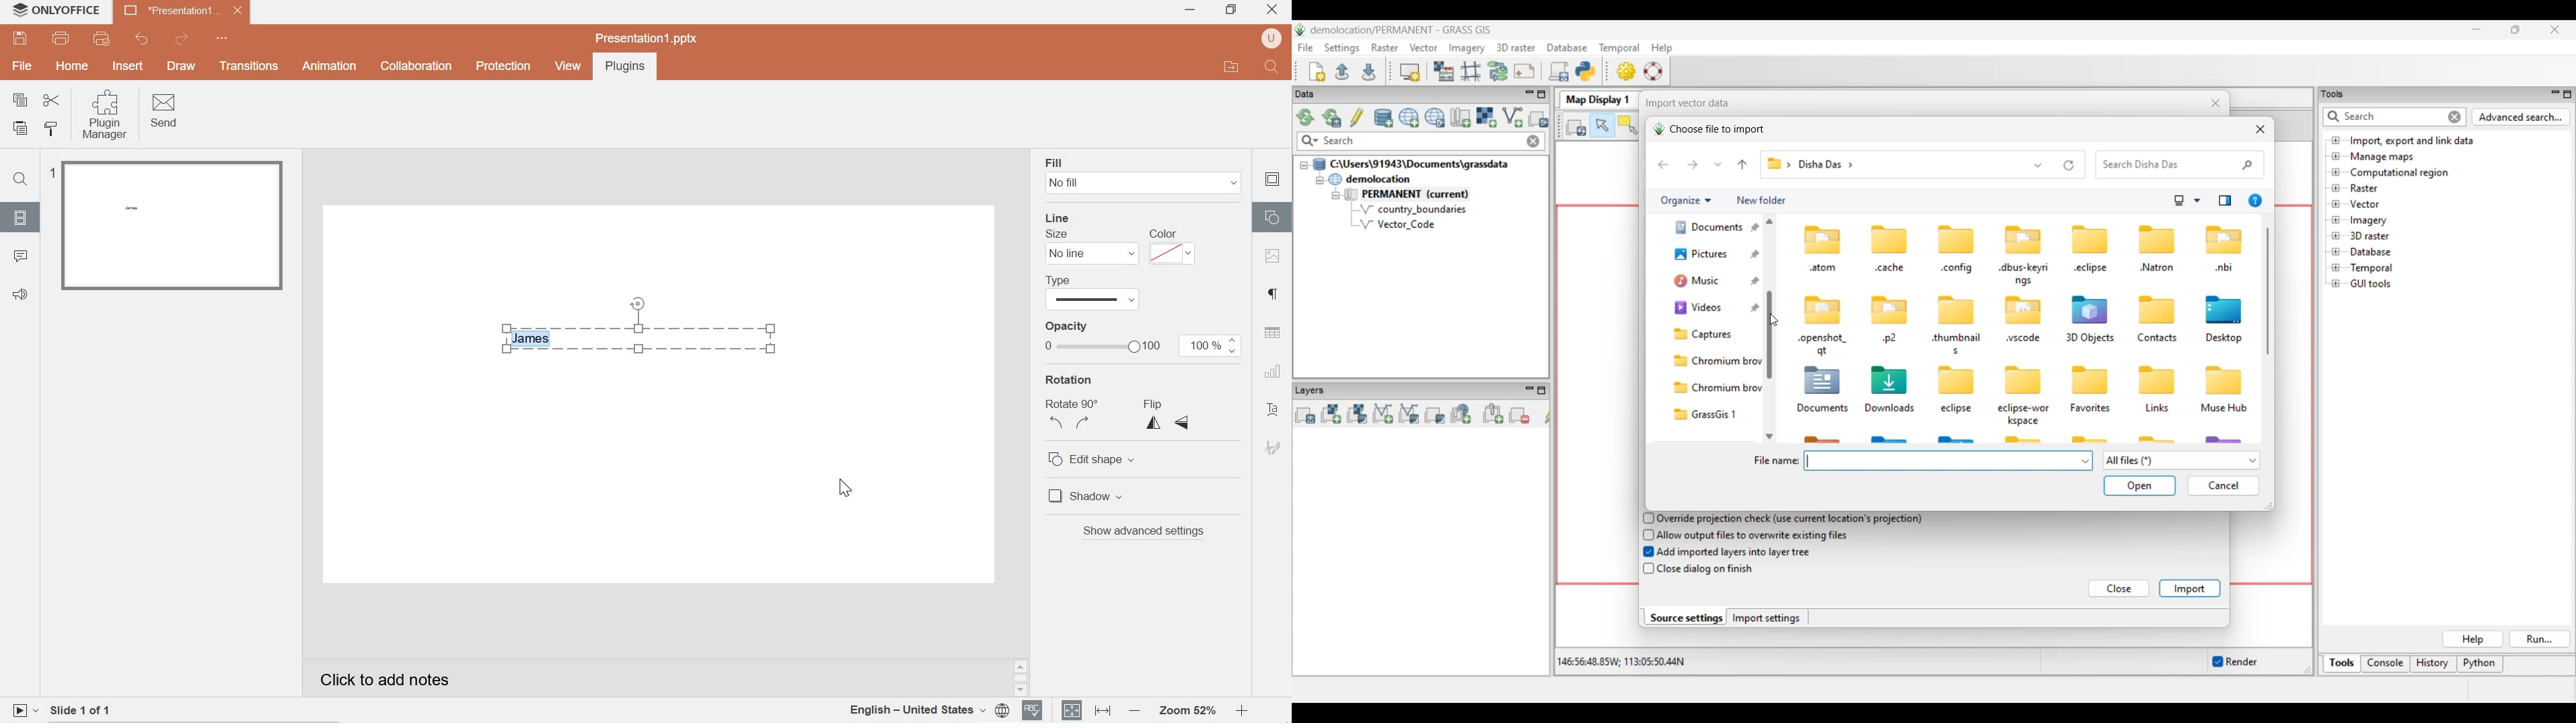  Describe the element at coordinates (1304, 165) in the screenshot. I see `Collapse file thread ` at that location.